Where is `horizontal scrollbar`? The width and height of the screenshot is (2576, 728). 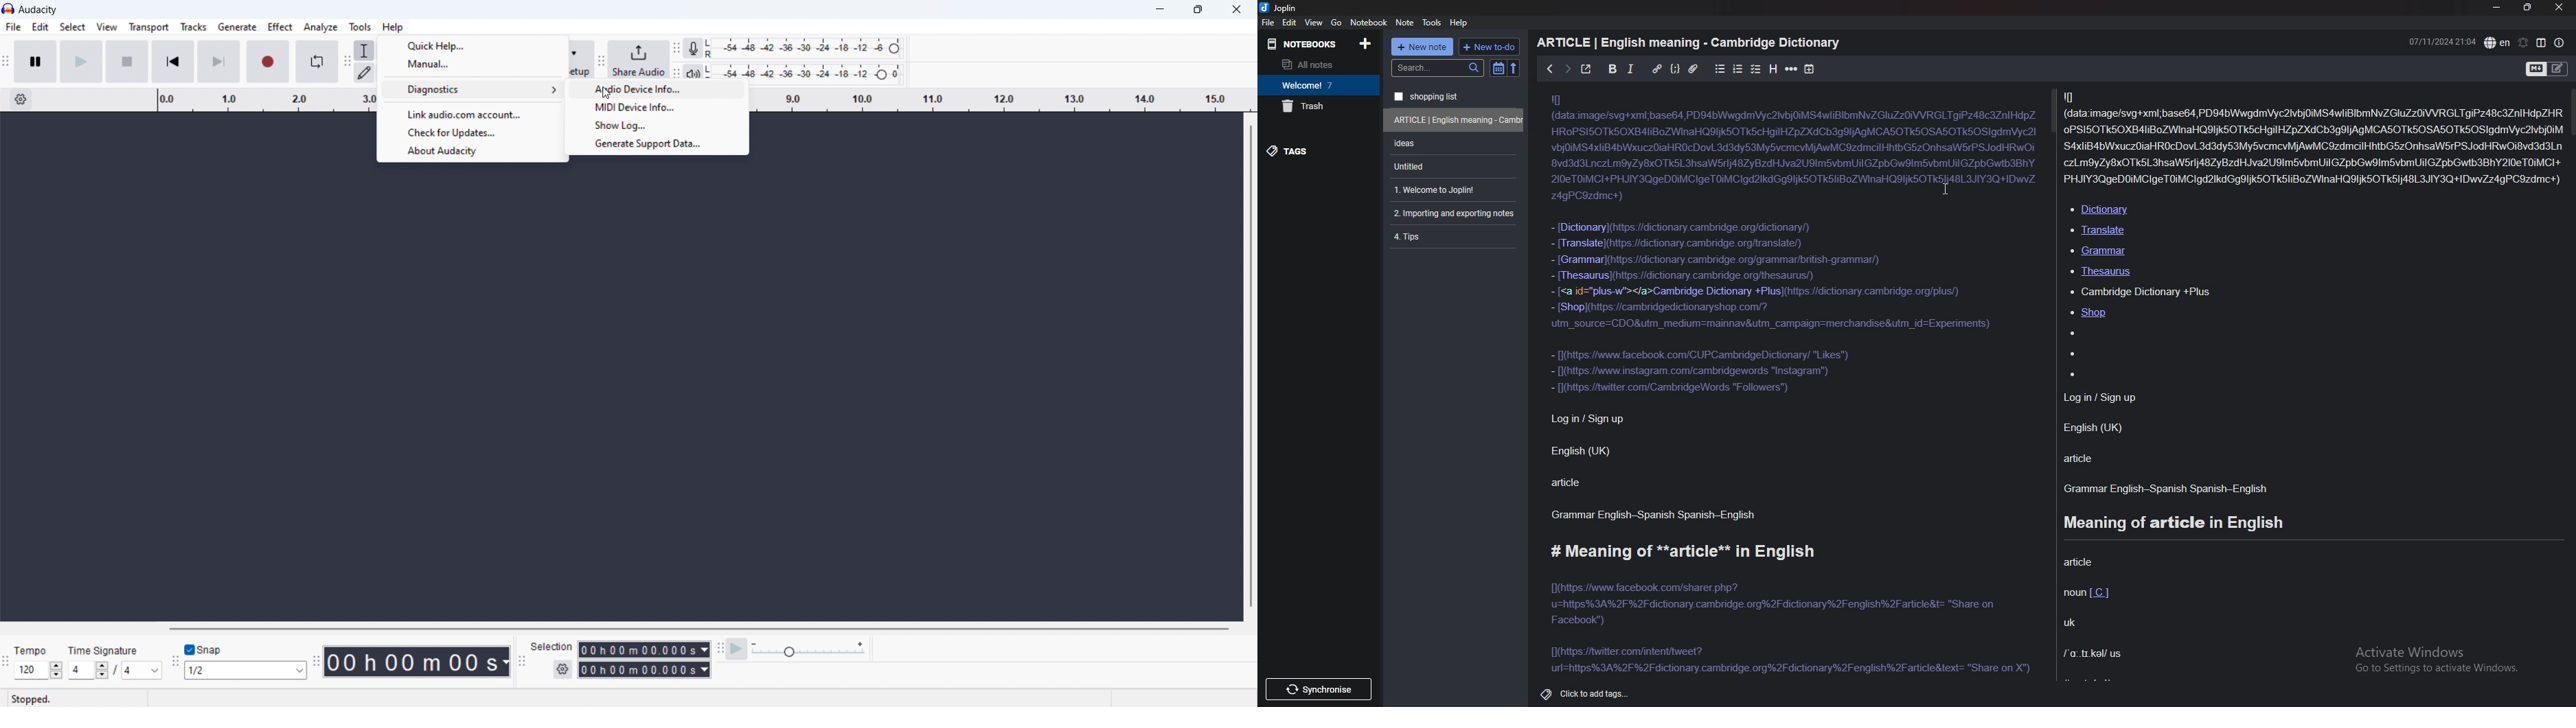 horizontal scrollbar is located at coordinates (695, 628).